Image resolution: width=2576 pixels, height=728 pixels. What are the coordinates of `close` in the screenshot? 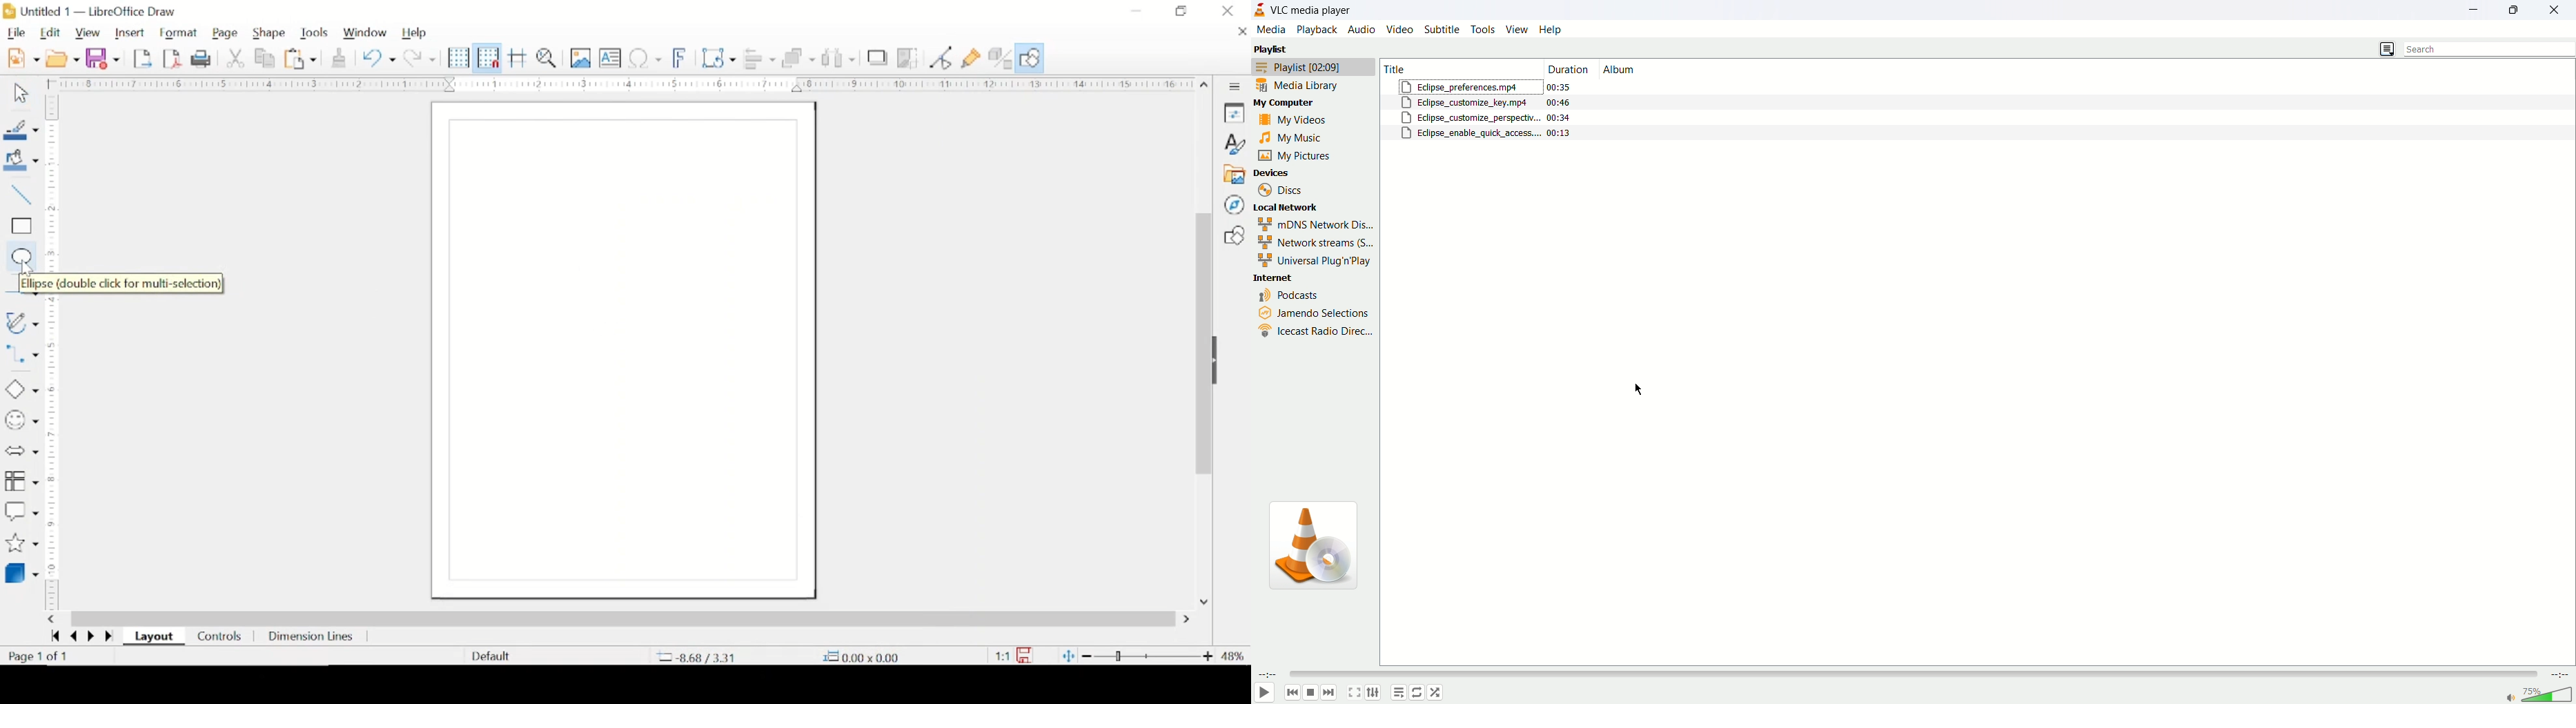 It's located at (1242, 33).